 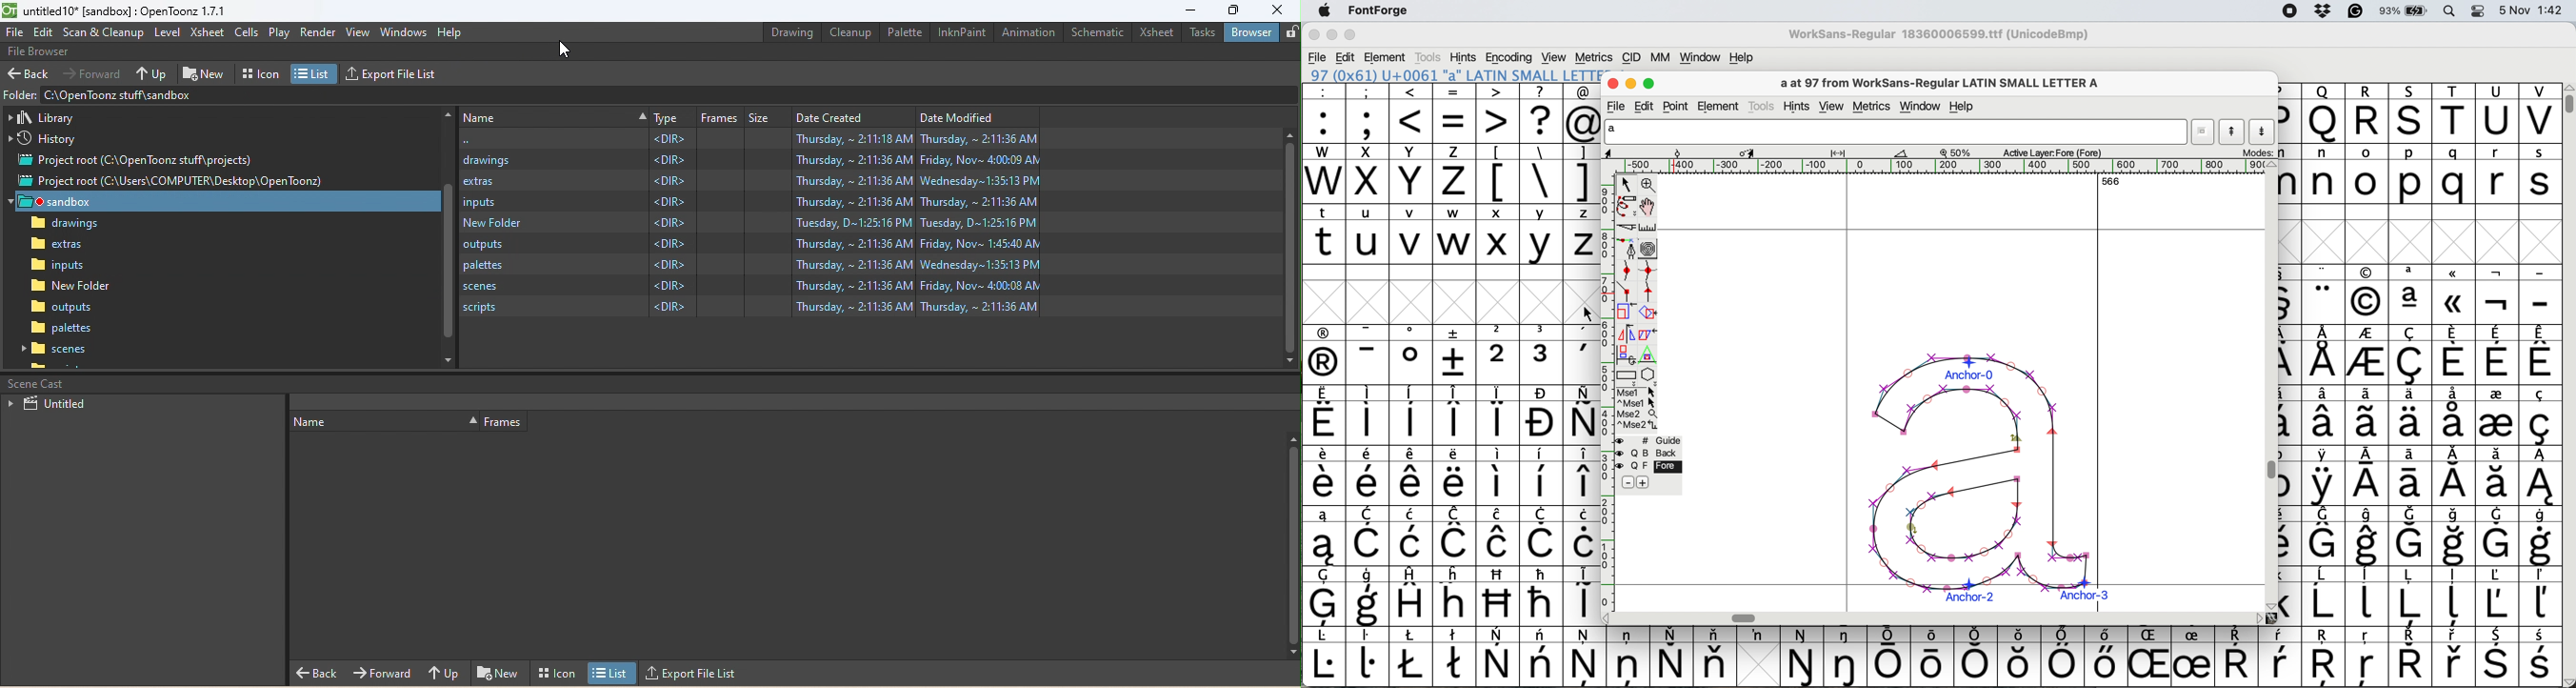 I want to click on fontforge, so click(x=1382, y=11).